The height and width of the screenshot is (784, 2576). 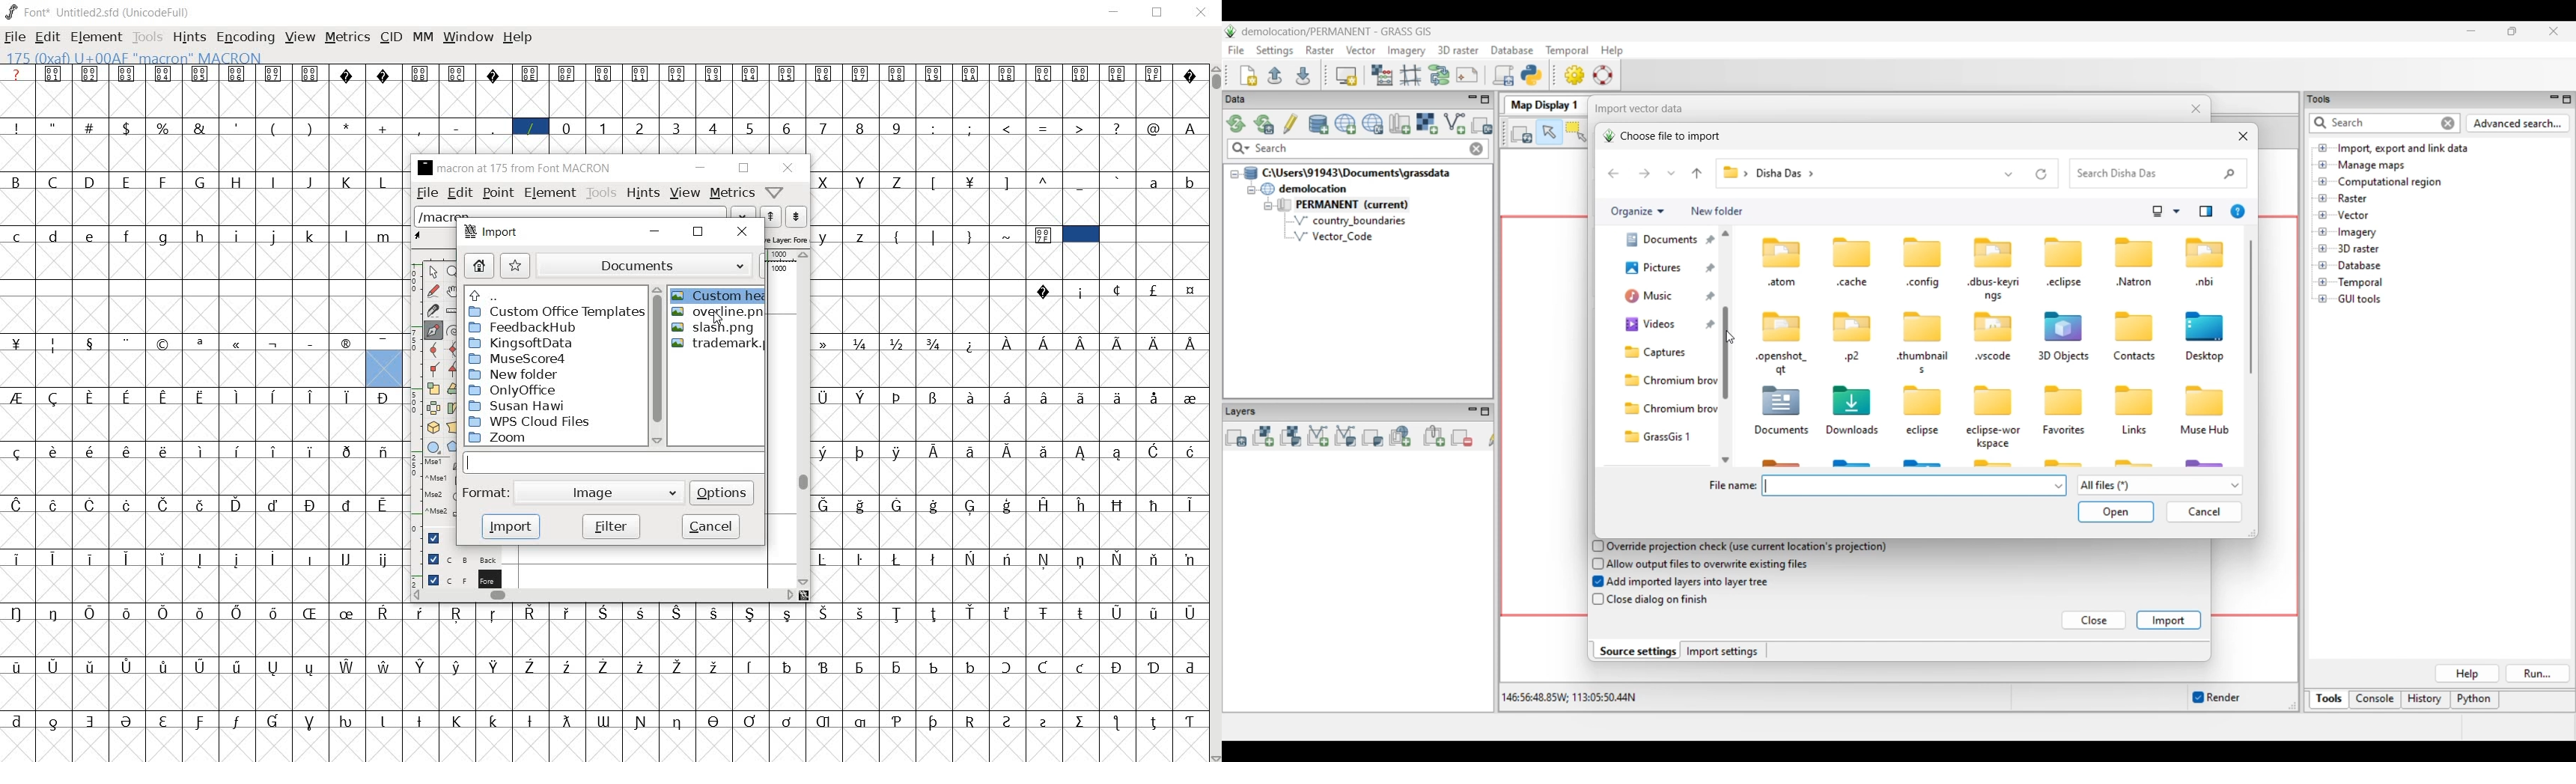 I want to click on Symbol, so click(x=239, y=505).